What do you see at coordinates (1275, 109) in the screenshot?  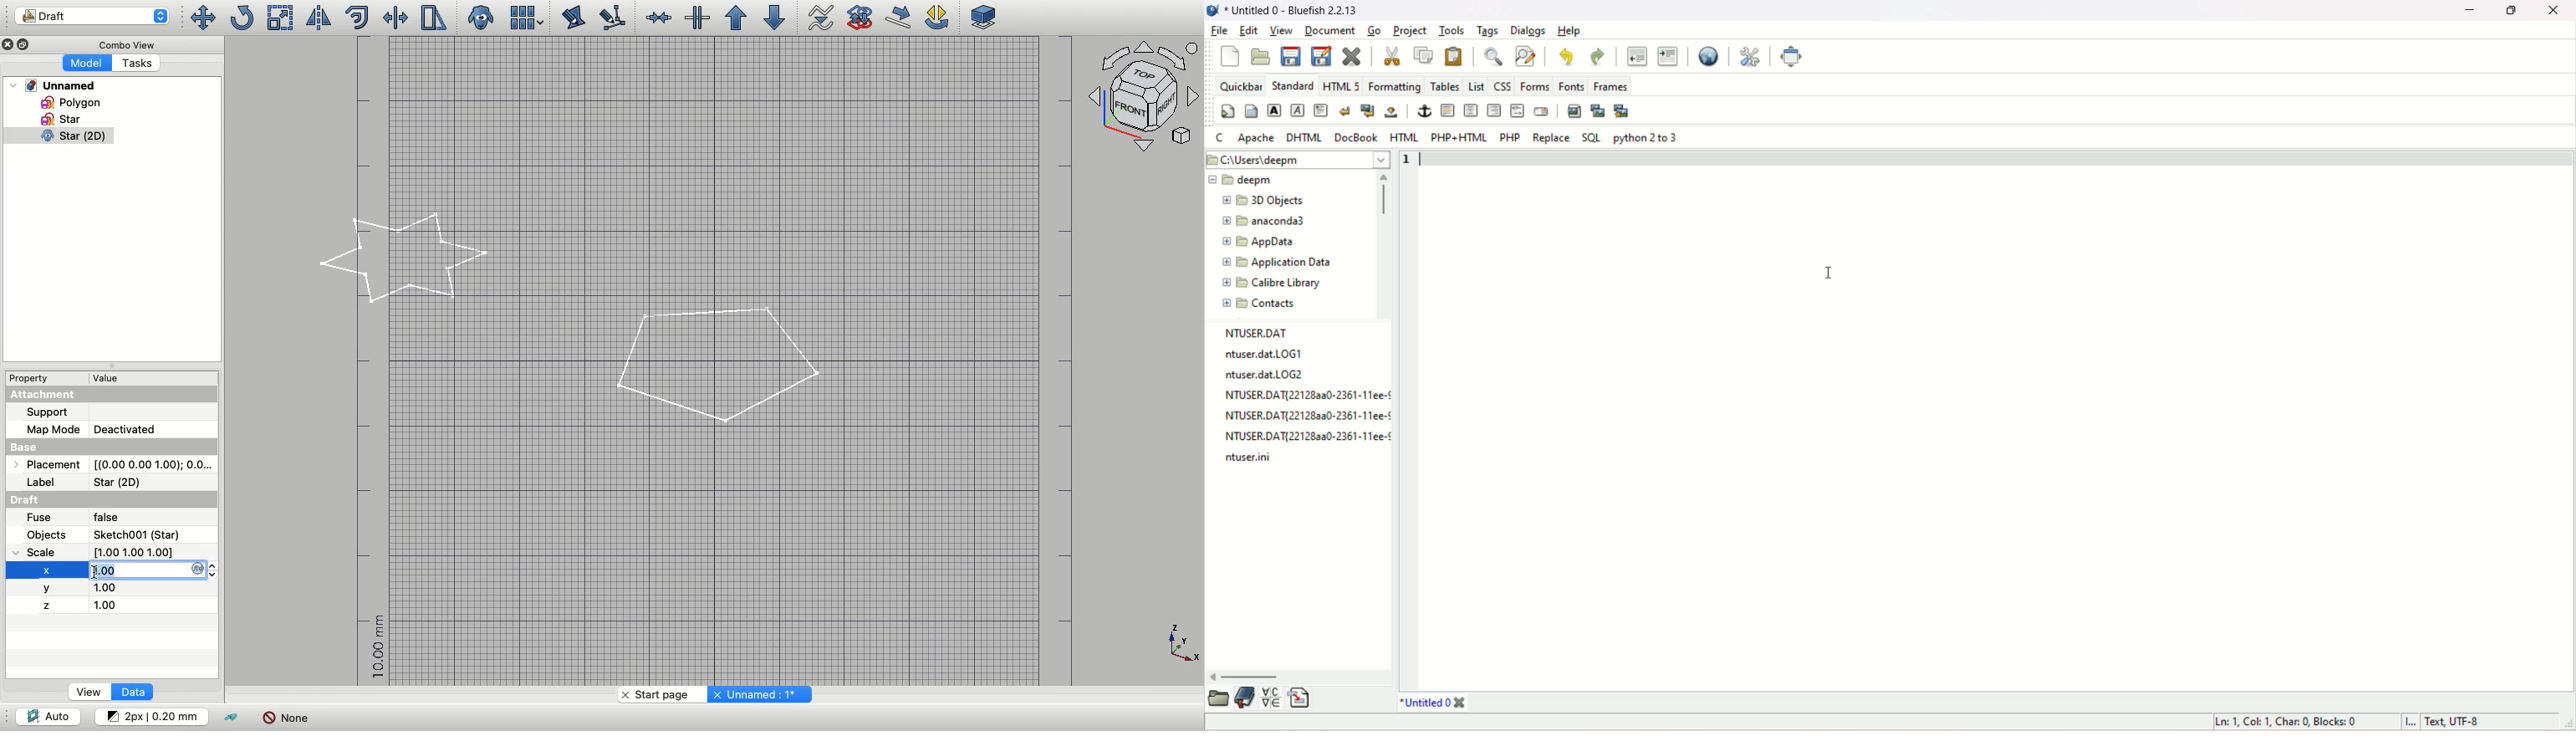 I see `strong` at bounding box center [1275, 109].